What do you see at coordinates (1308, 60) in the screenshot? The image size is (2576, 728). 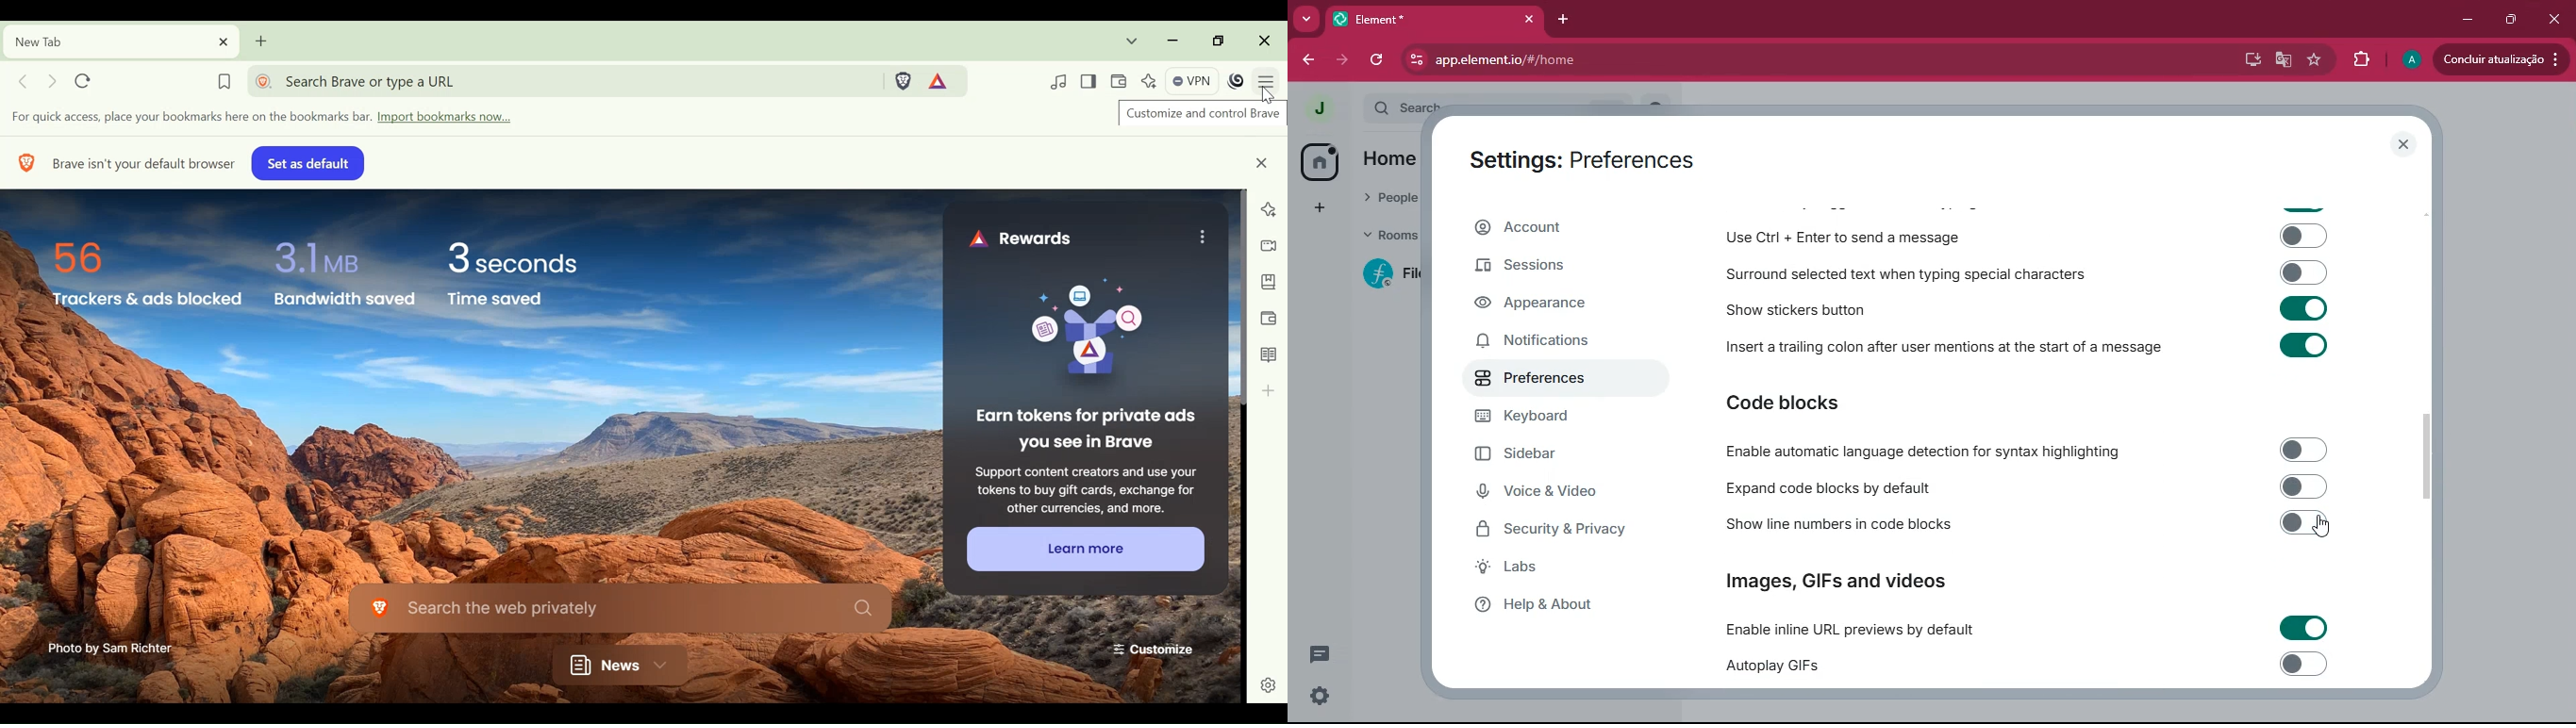 I see `back` at bounding box center [1308, 60].